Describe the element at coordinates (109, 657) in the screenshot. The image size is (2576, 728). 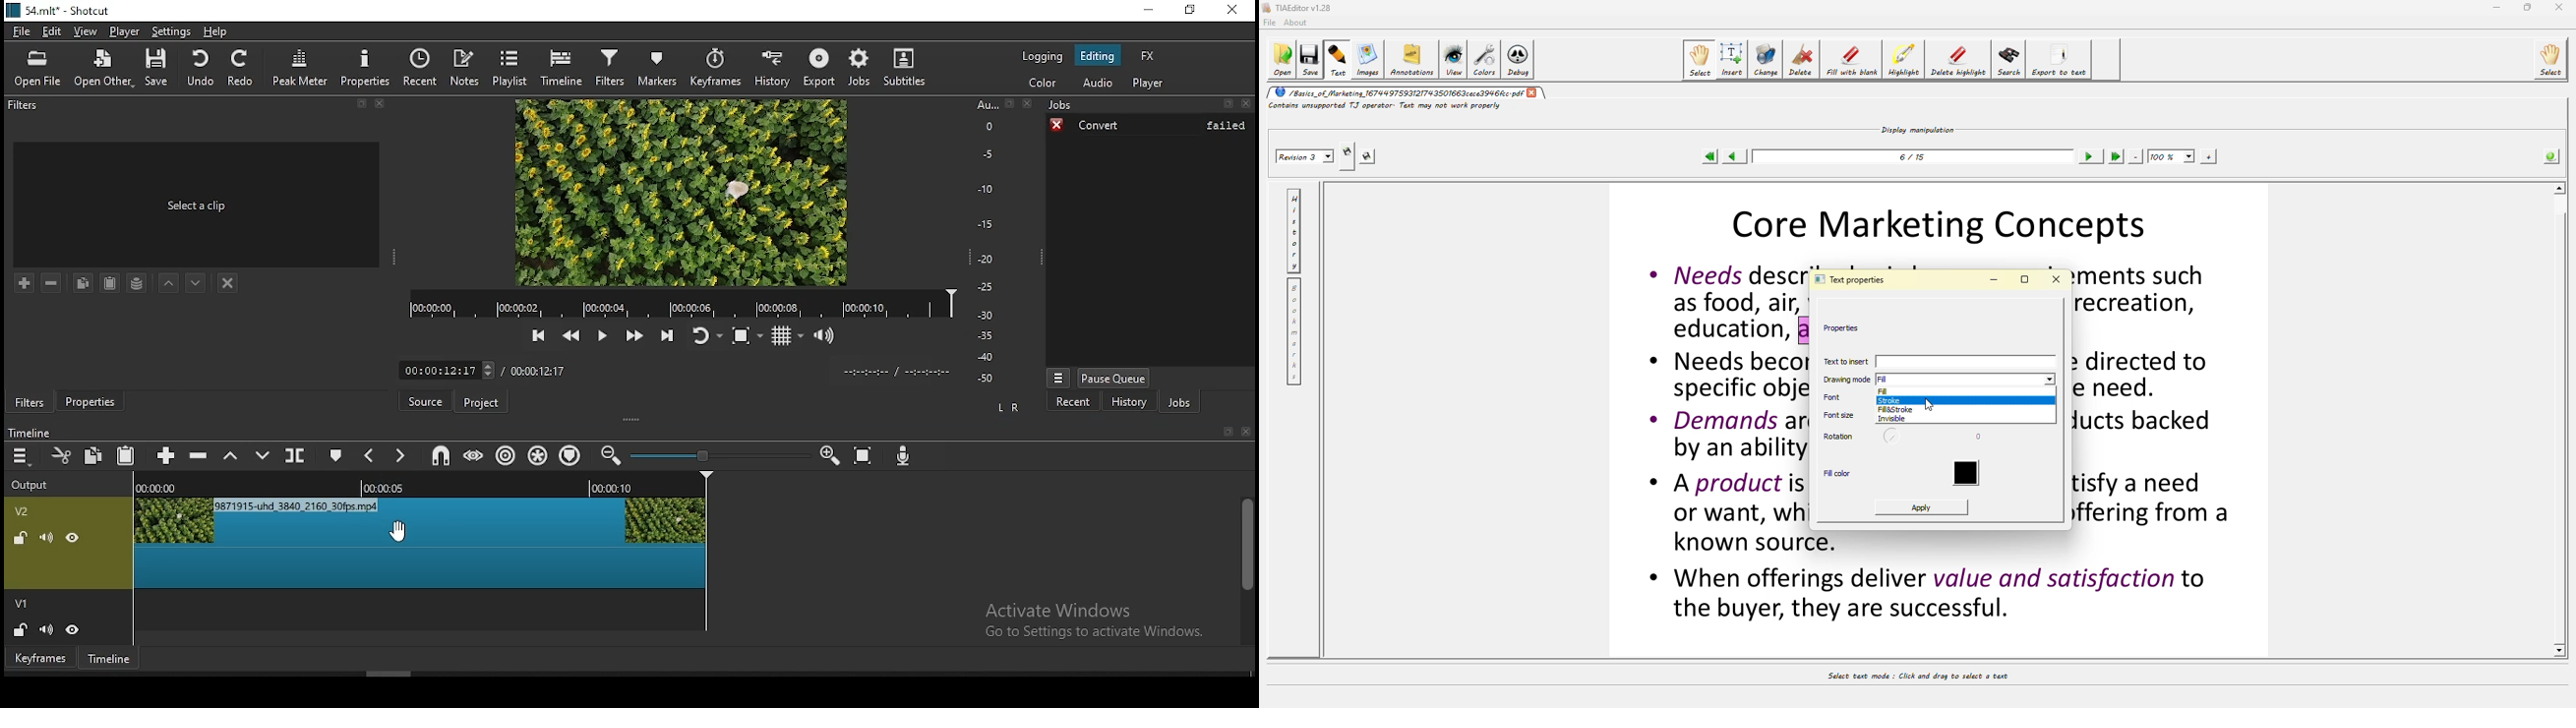
I see `timeline` at that location.